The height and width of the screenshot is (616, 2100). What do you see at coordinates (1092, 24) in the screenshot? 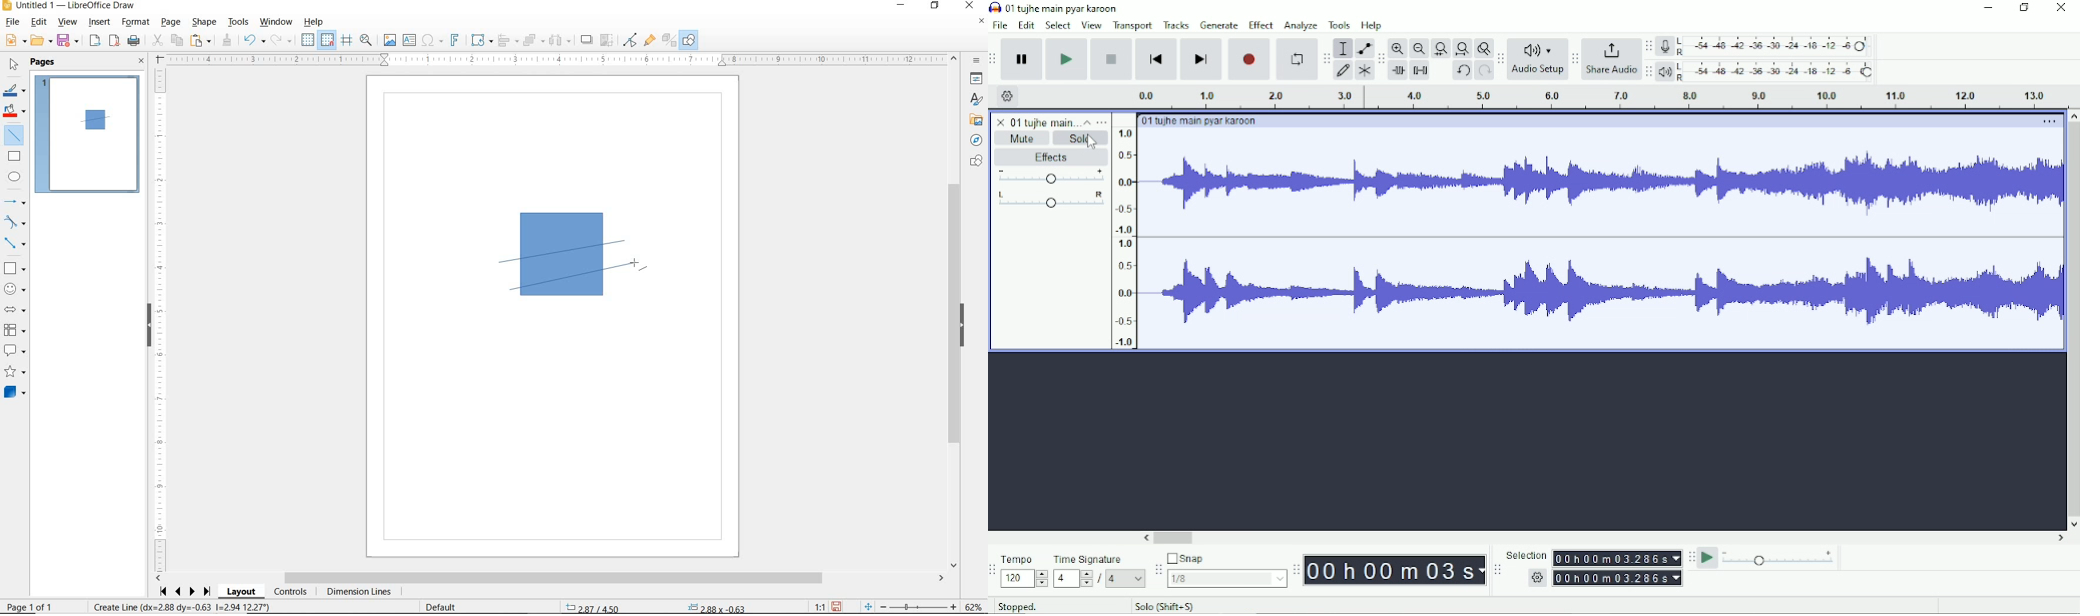
I see `View` at bounding box center [1092, 24].